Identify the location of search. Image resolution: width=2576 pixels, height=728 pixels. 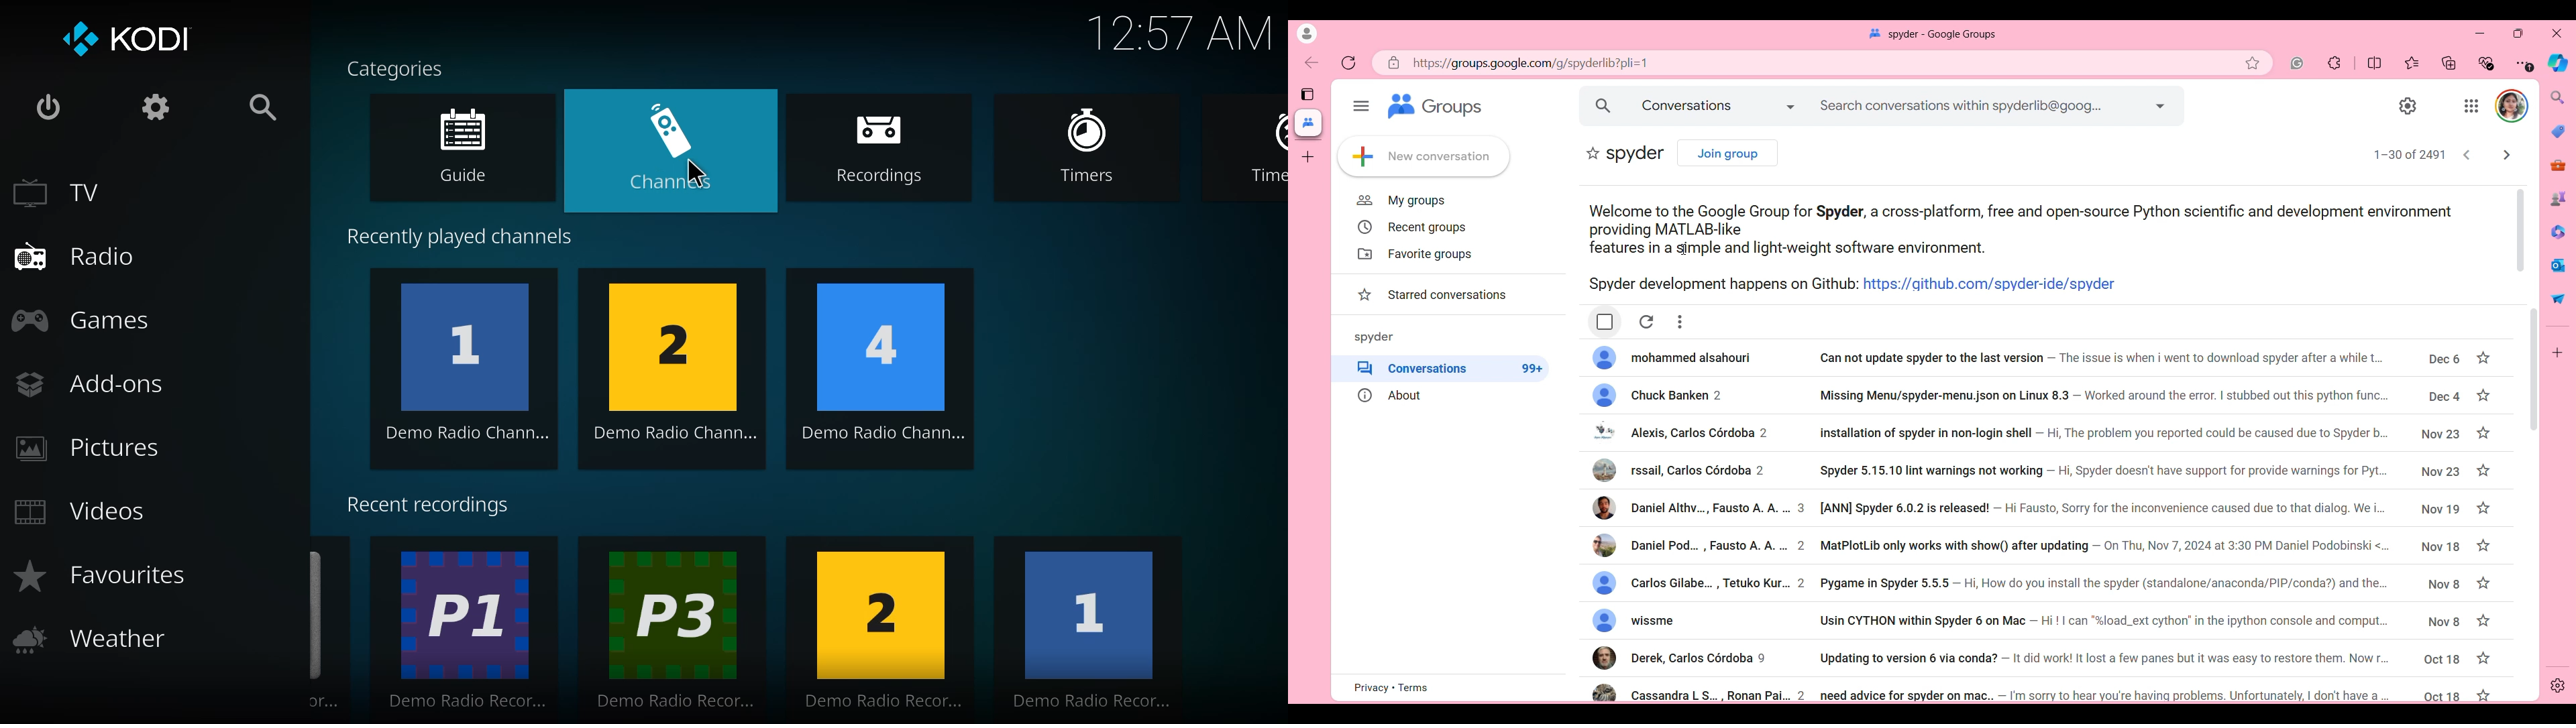
(267, 107).